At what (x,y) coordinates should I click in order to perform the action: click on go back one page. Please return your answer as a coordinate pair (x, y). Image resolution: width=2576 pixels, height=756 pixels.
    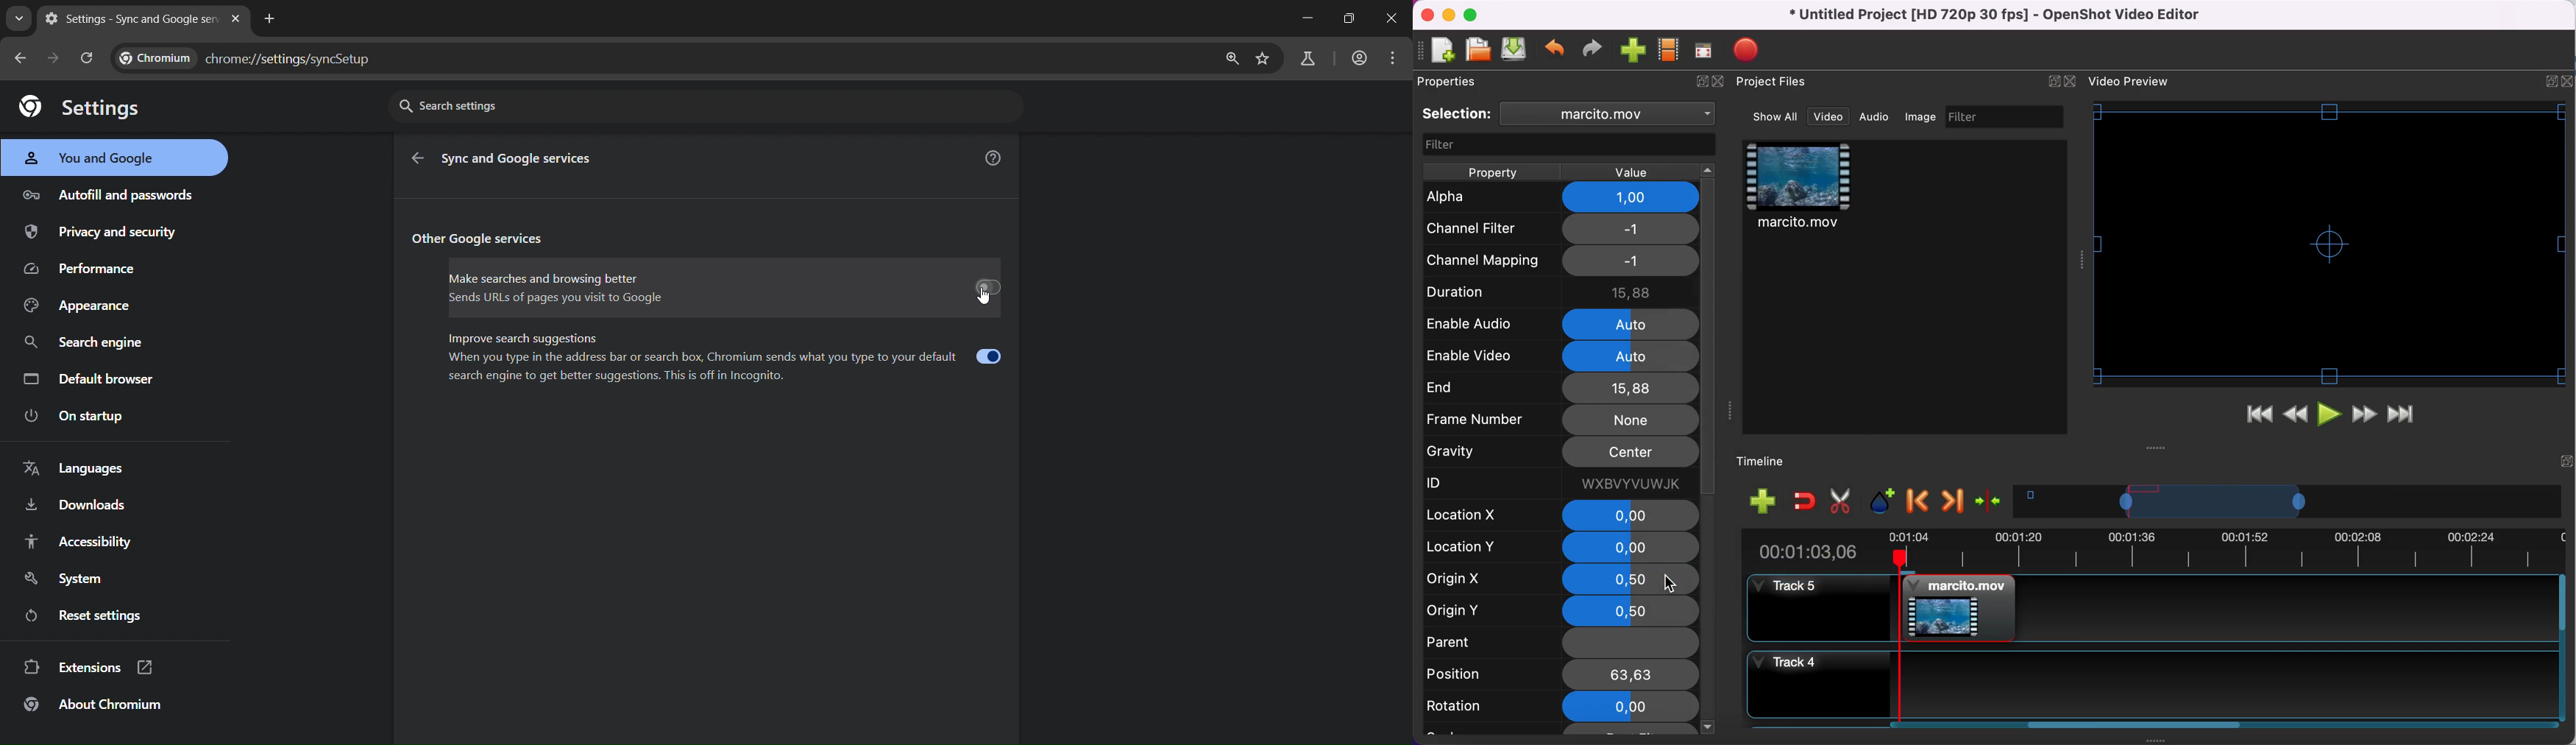
    Looking at the image, I should click on (24, 59).